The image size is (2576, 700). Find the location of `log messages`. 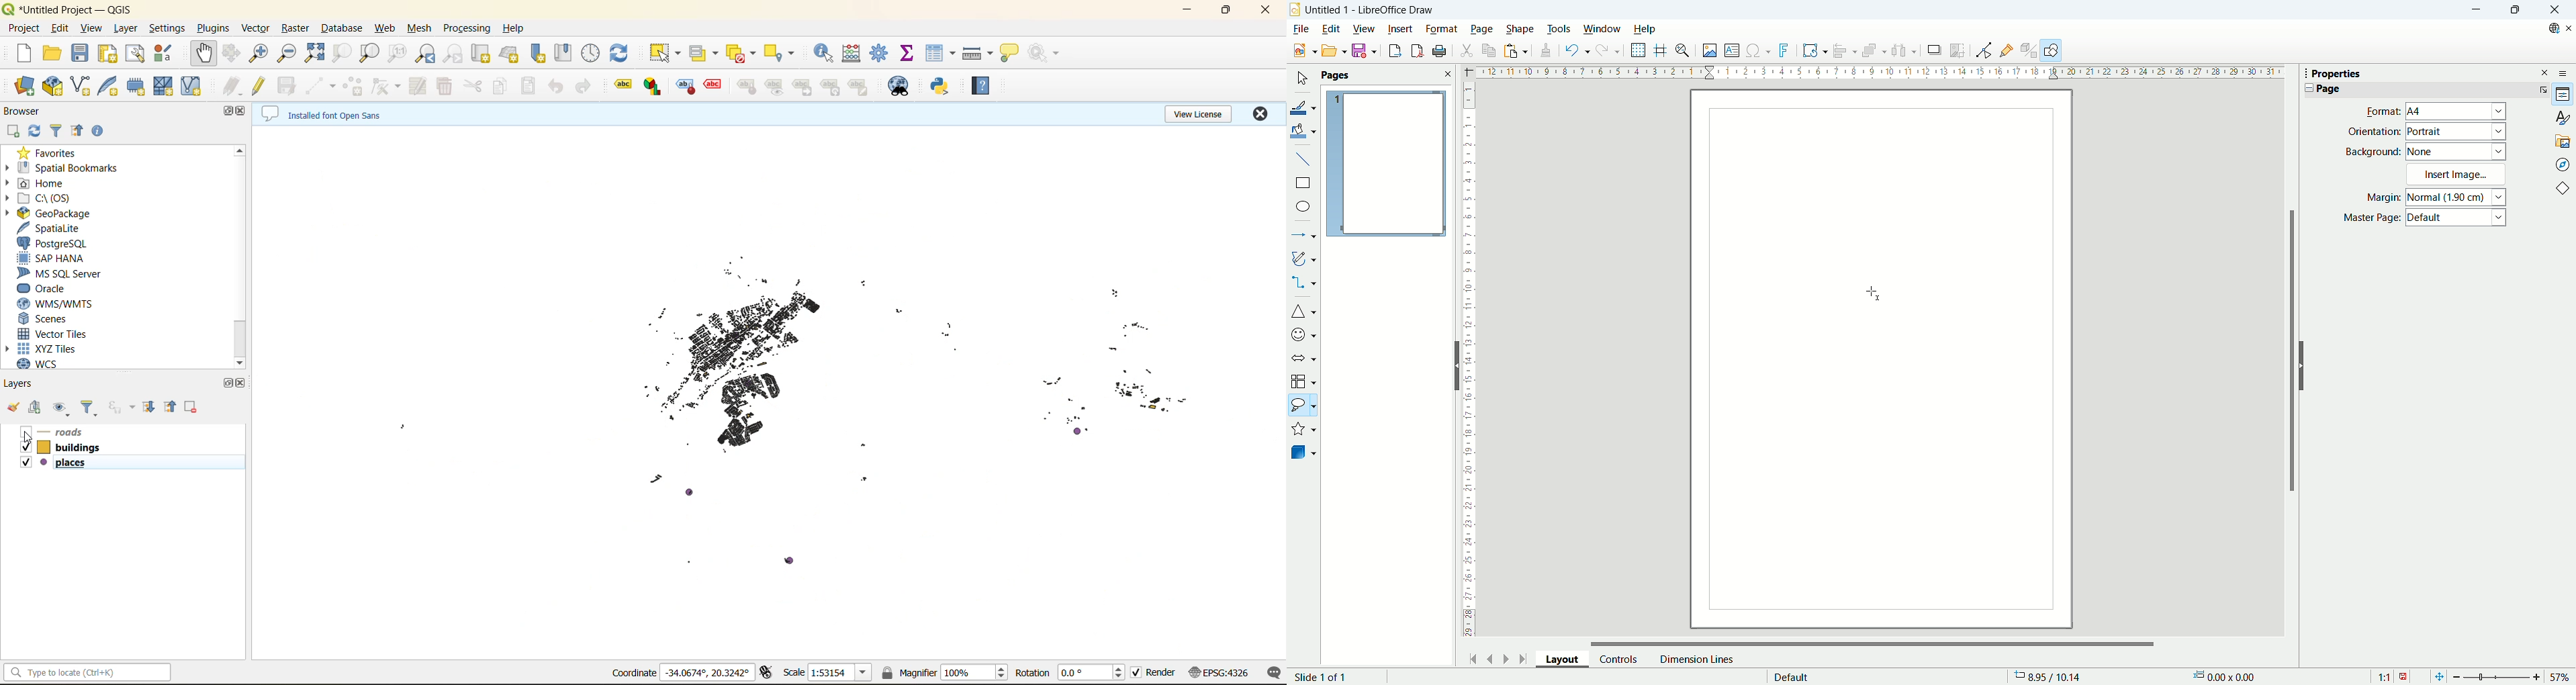

log messages is located at coordinates (1271, 672).